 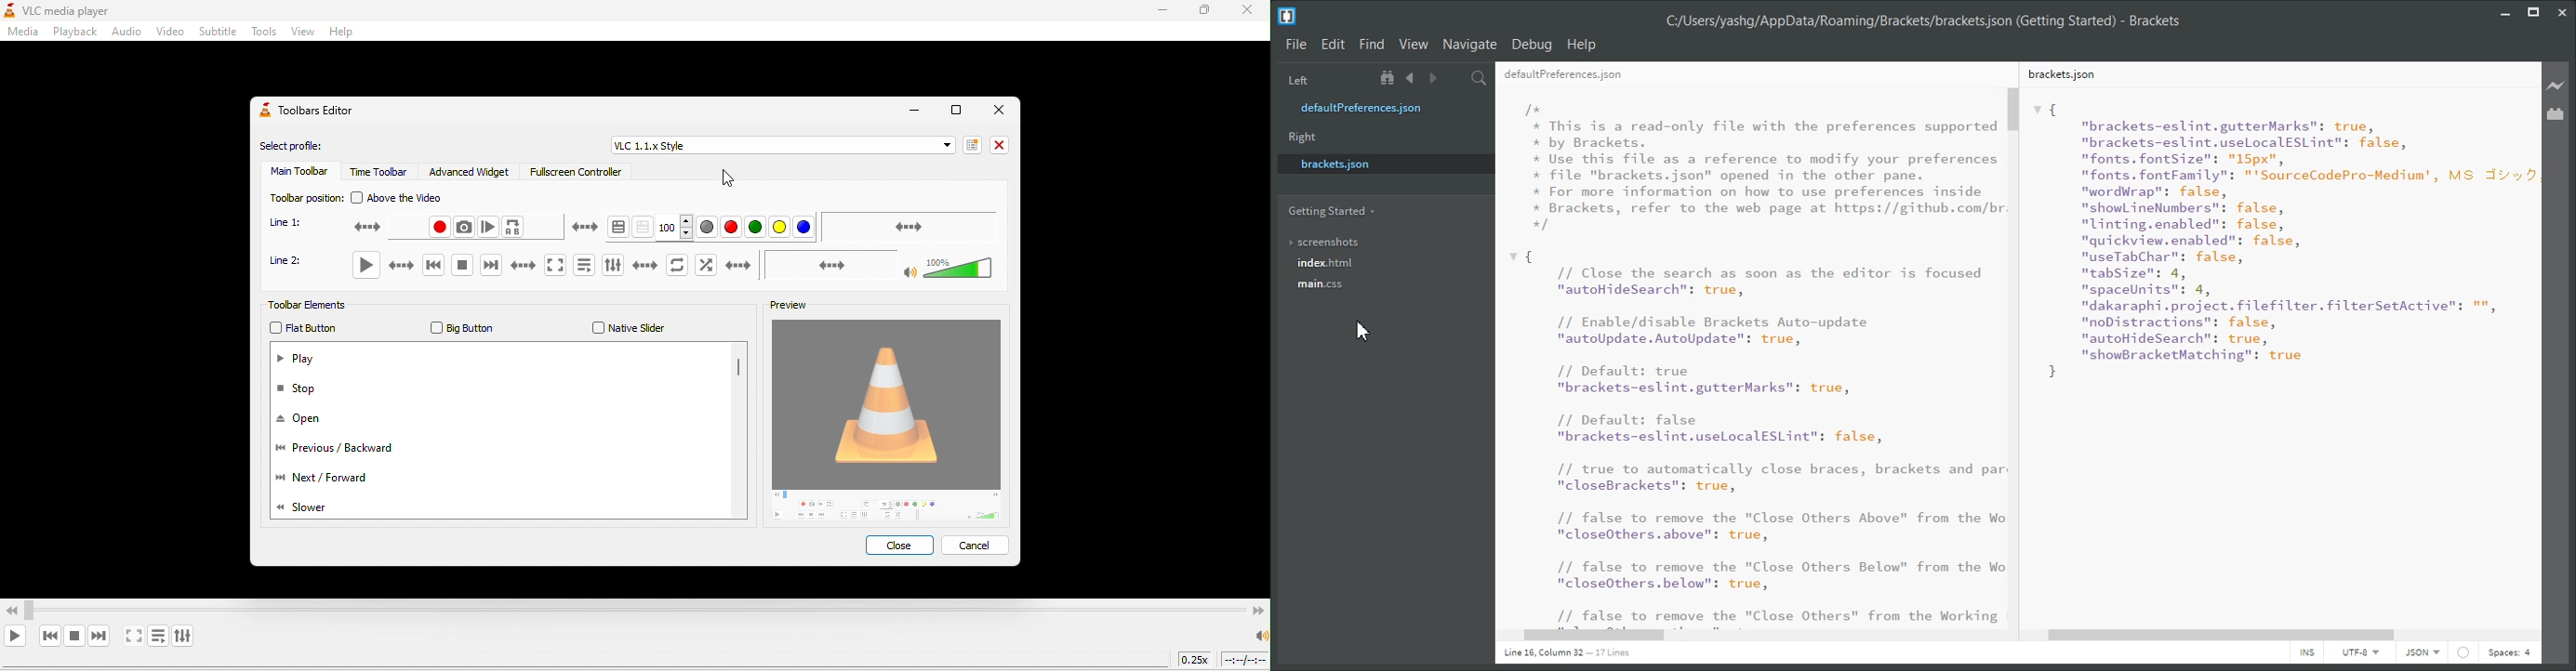 What do you see at coordinates (73, 11) in the screenshot?
I see `vlc media player` at bounding box center [73, 11].